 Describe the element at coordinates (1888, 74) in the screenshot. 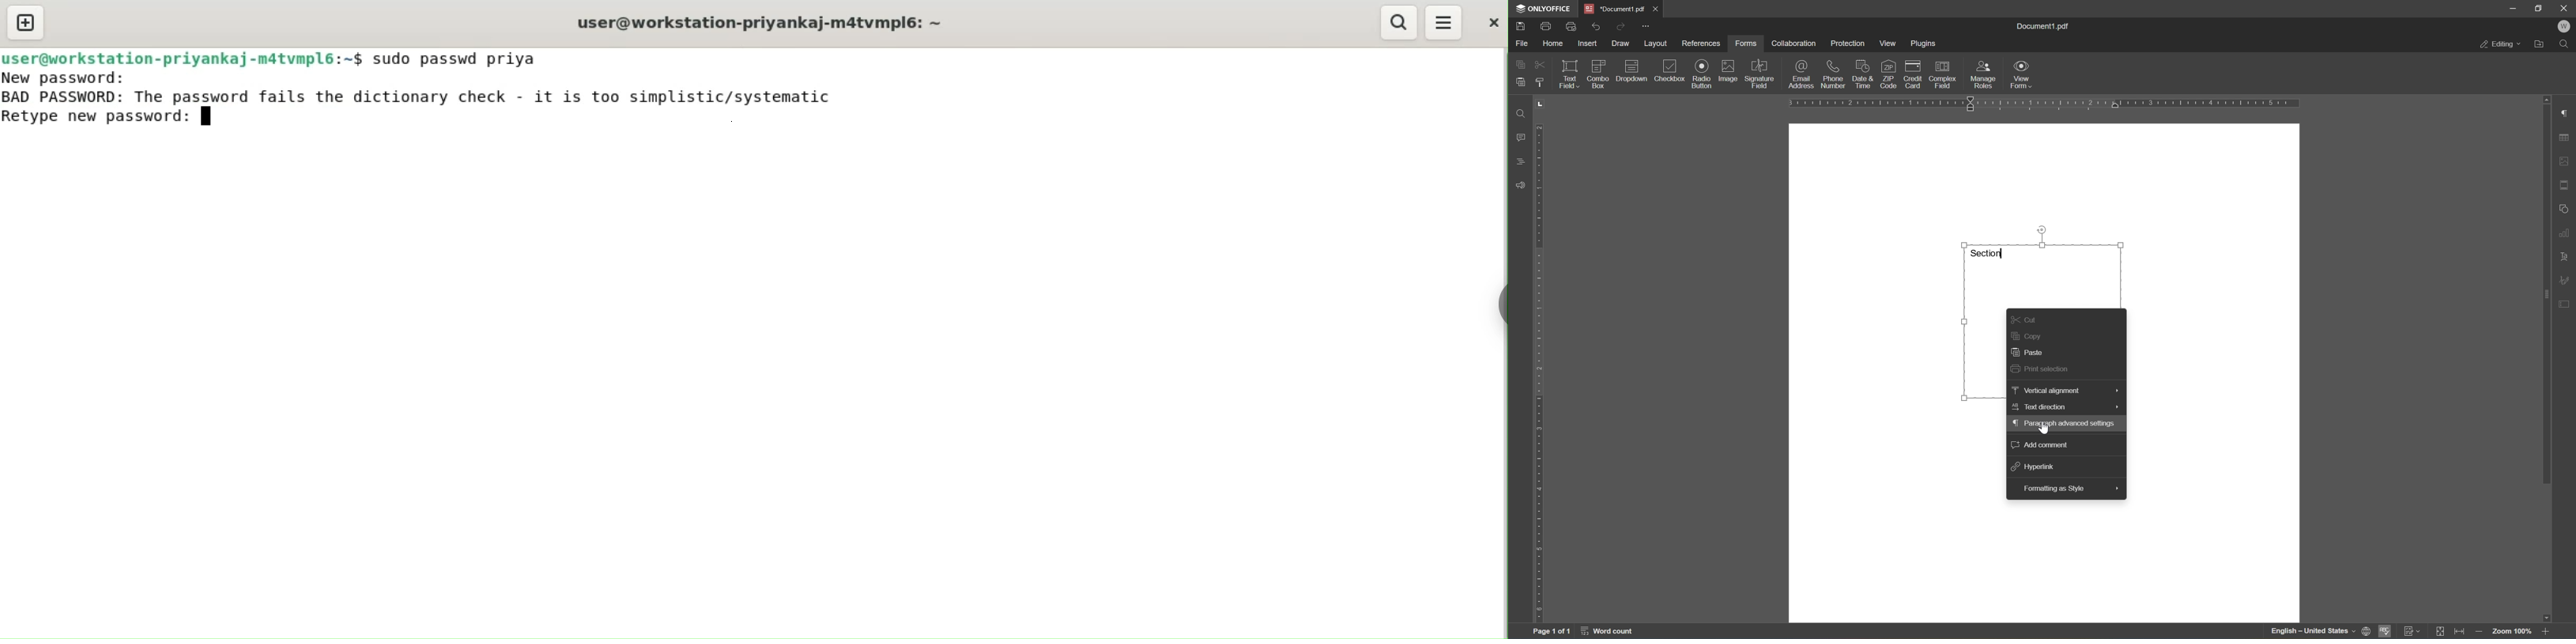

I see `zip code` at that location.